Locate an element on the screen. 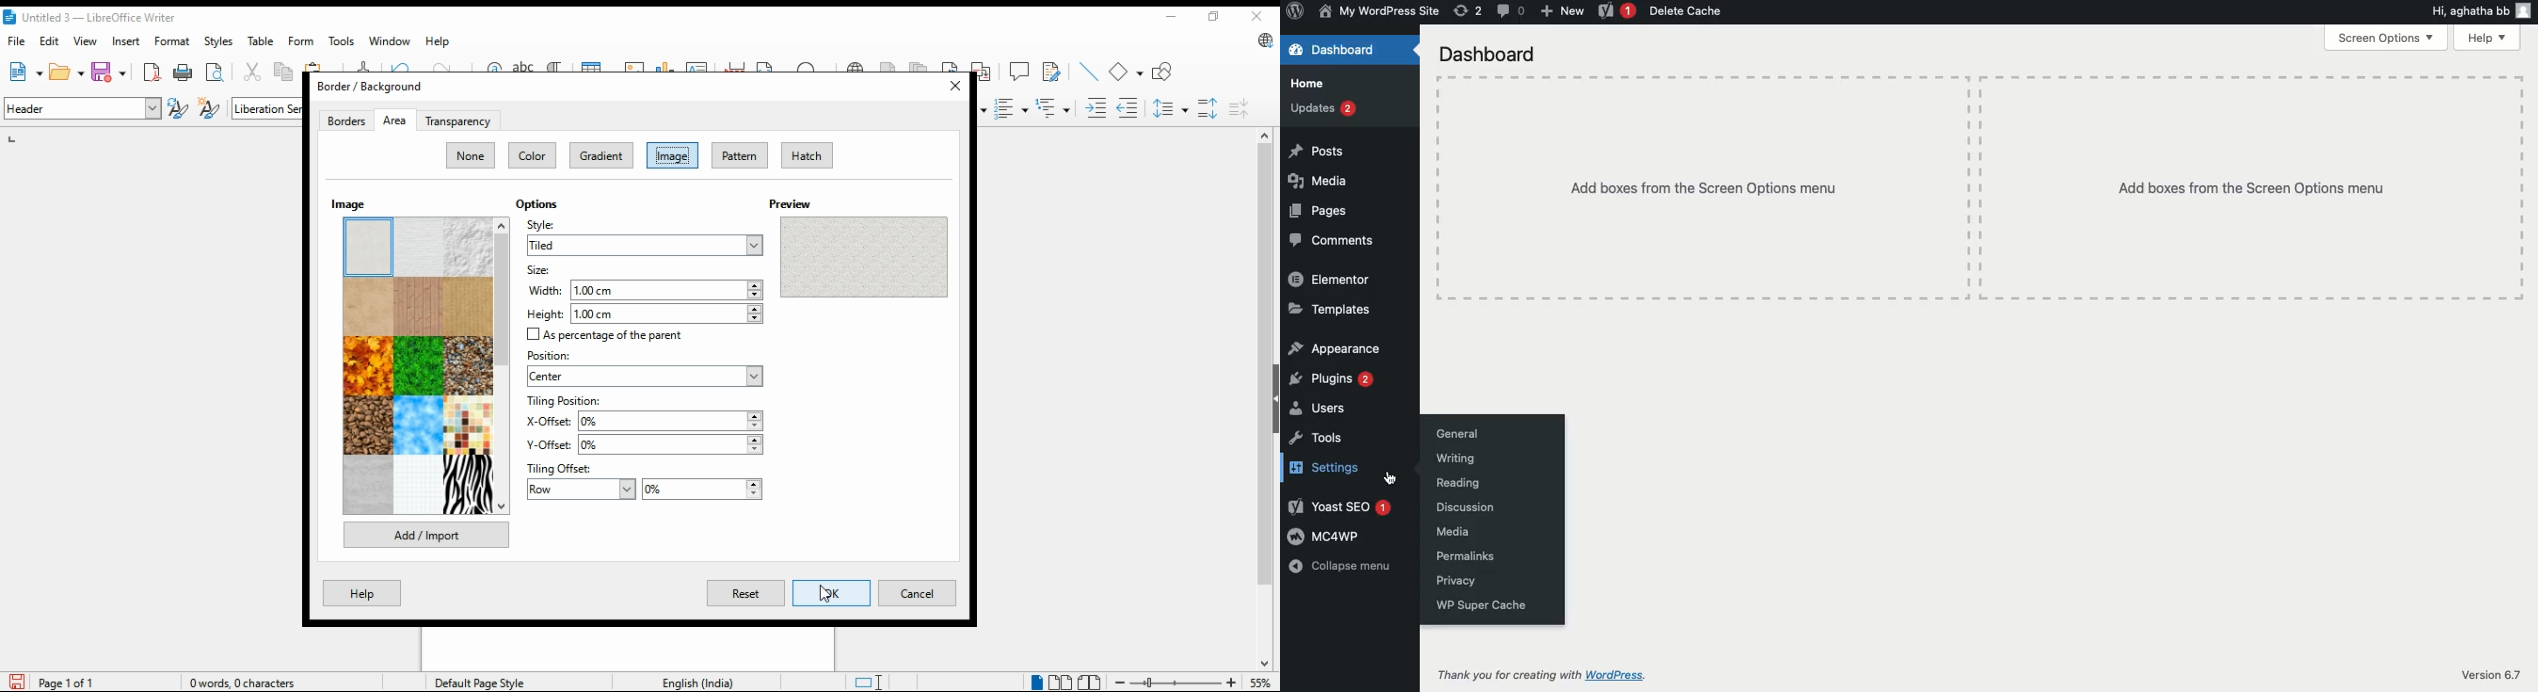 The image size is (2548, 700). image option 15 is located at coordinates (466, 486).